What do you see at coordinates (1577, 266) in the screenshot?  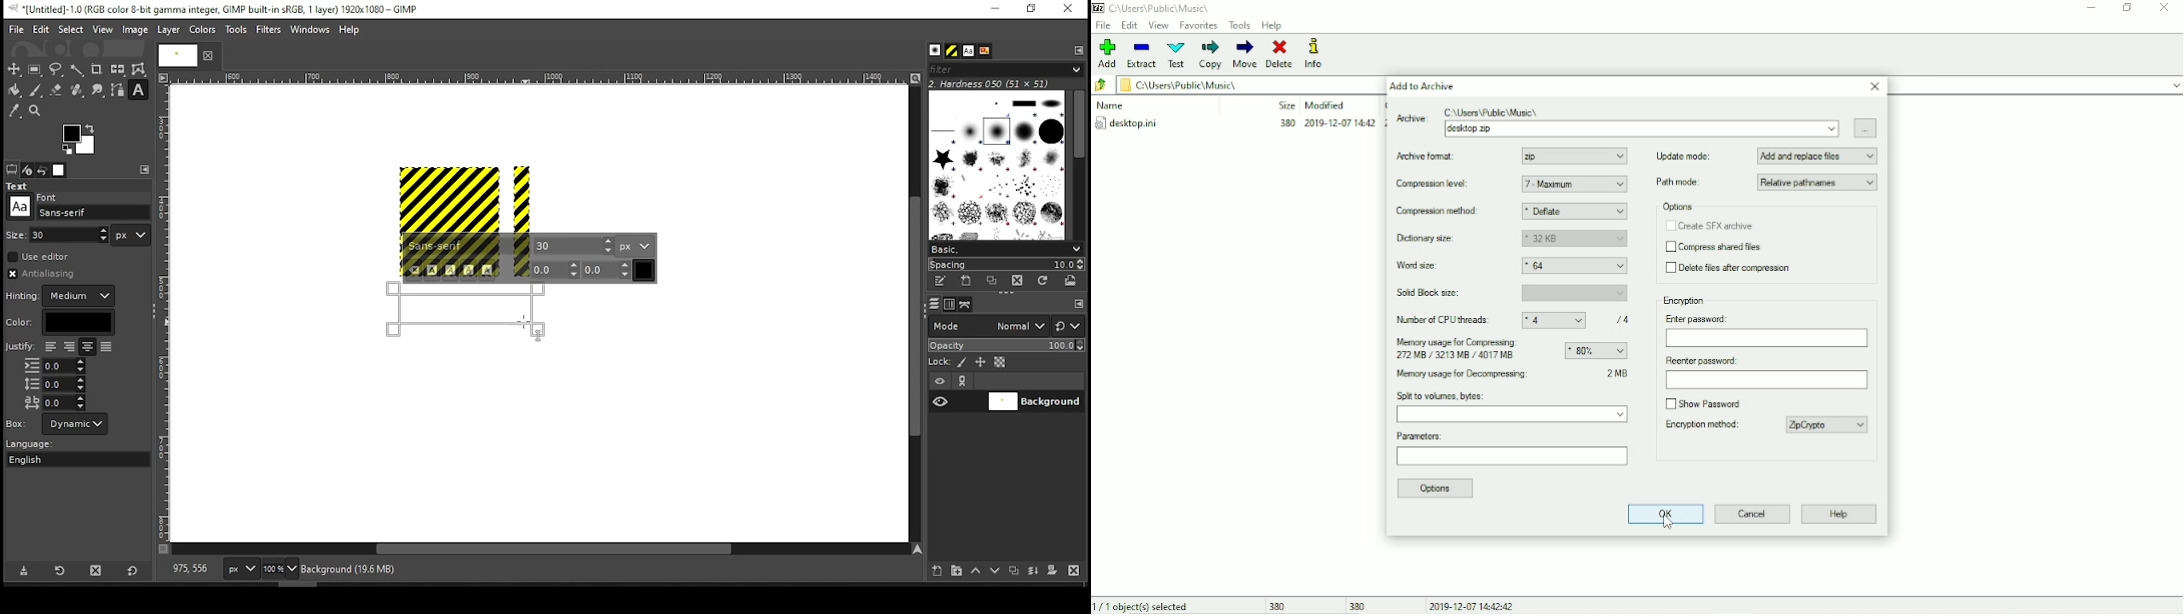 I see `64` at bounding box center [1577, 266].